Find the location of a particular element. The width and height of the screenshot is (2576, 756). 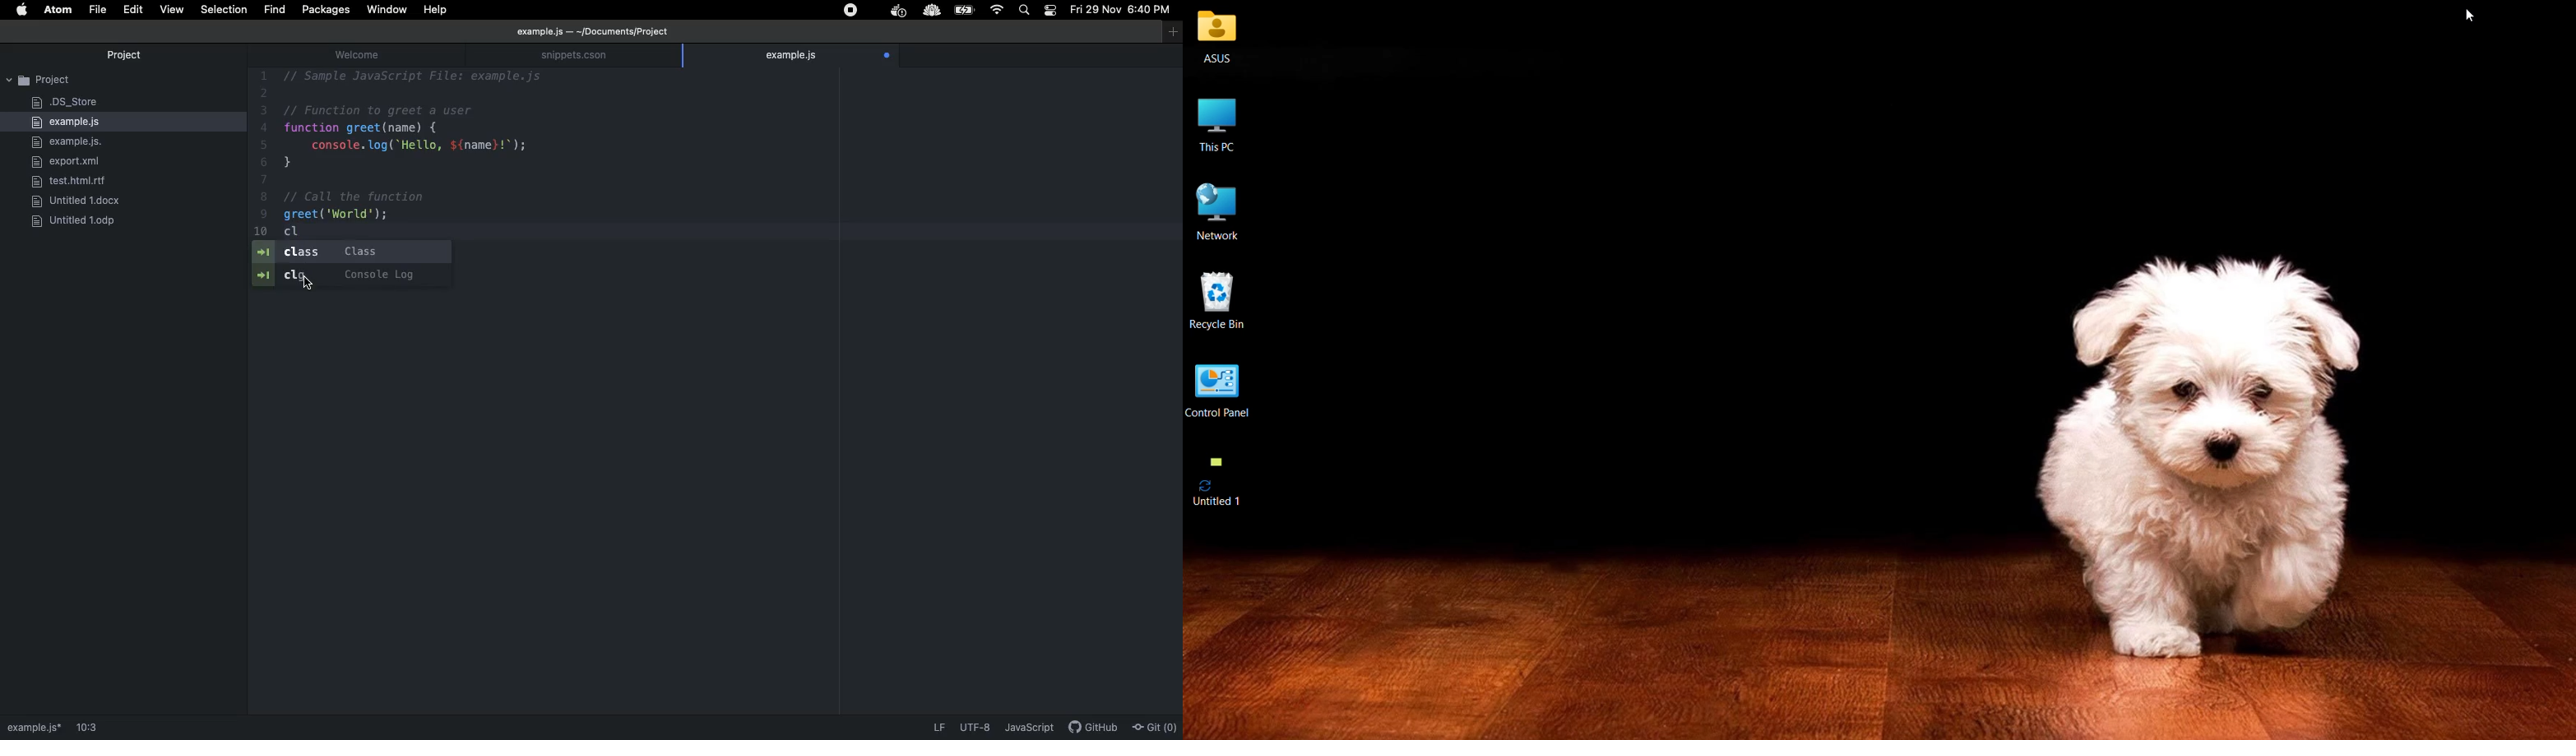

path is located at coordinates (32, 726).